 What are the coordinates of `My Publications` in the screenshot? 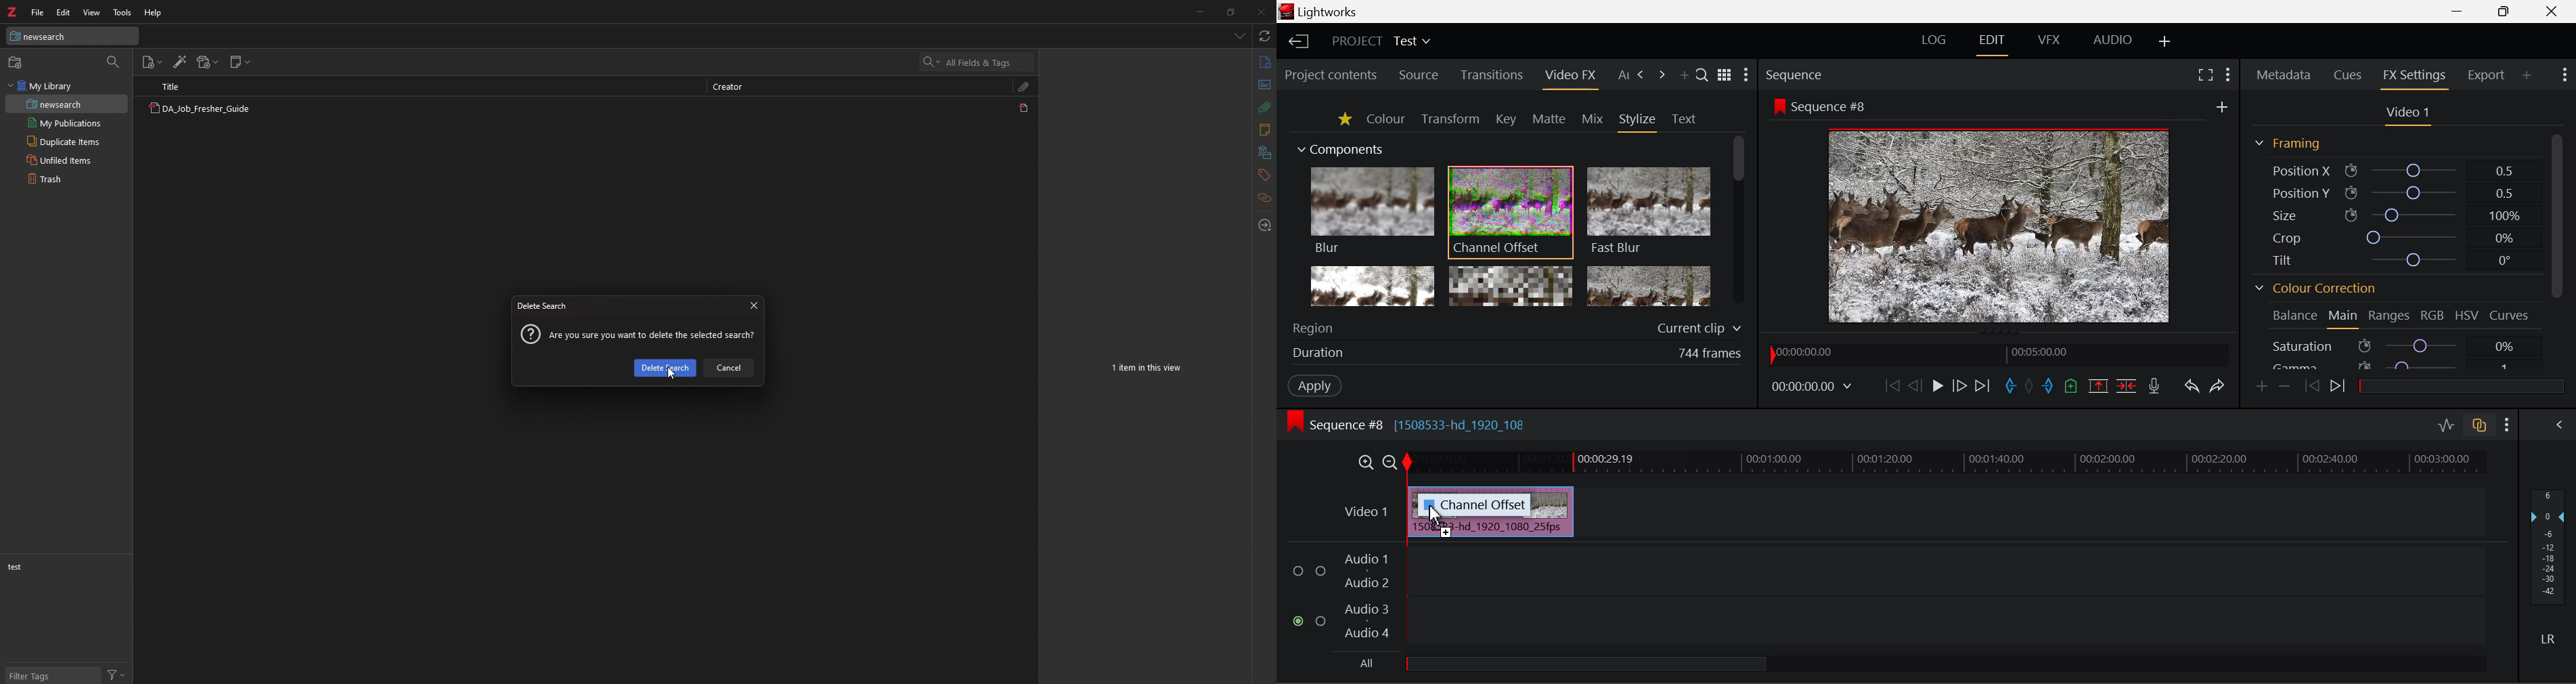 It's located at (64, 123).